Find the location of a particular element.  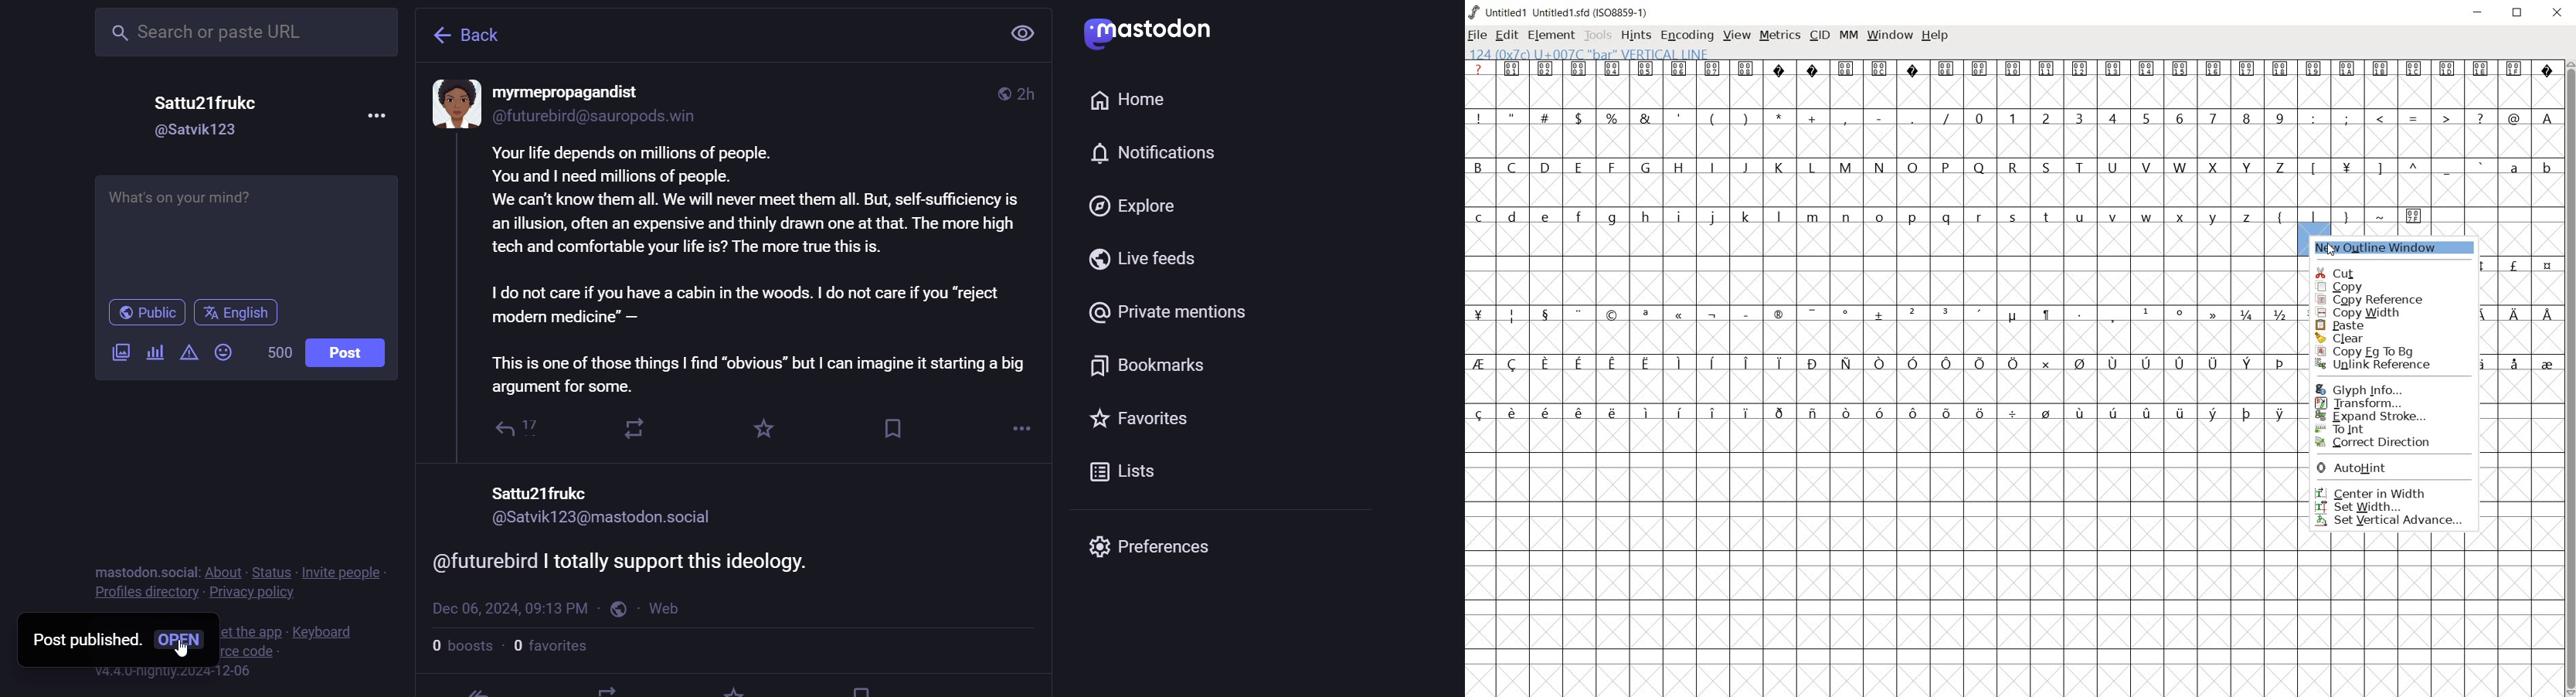

list is located at coordinates (1128, 471).